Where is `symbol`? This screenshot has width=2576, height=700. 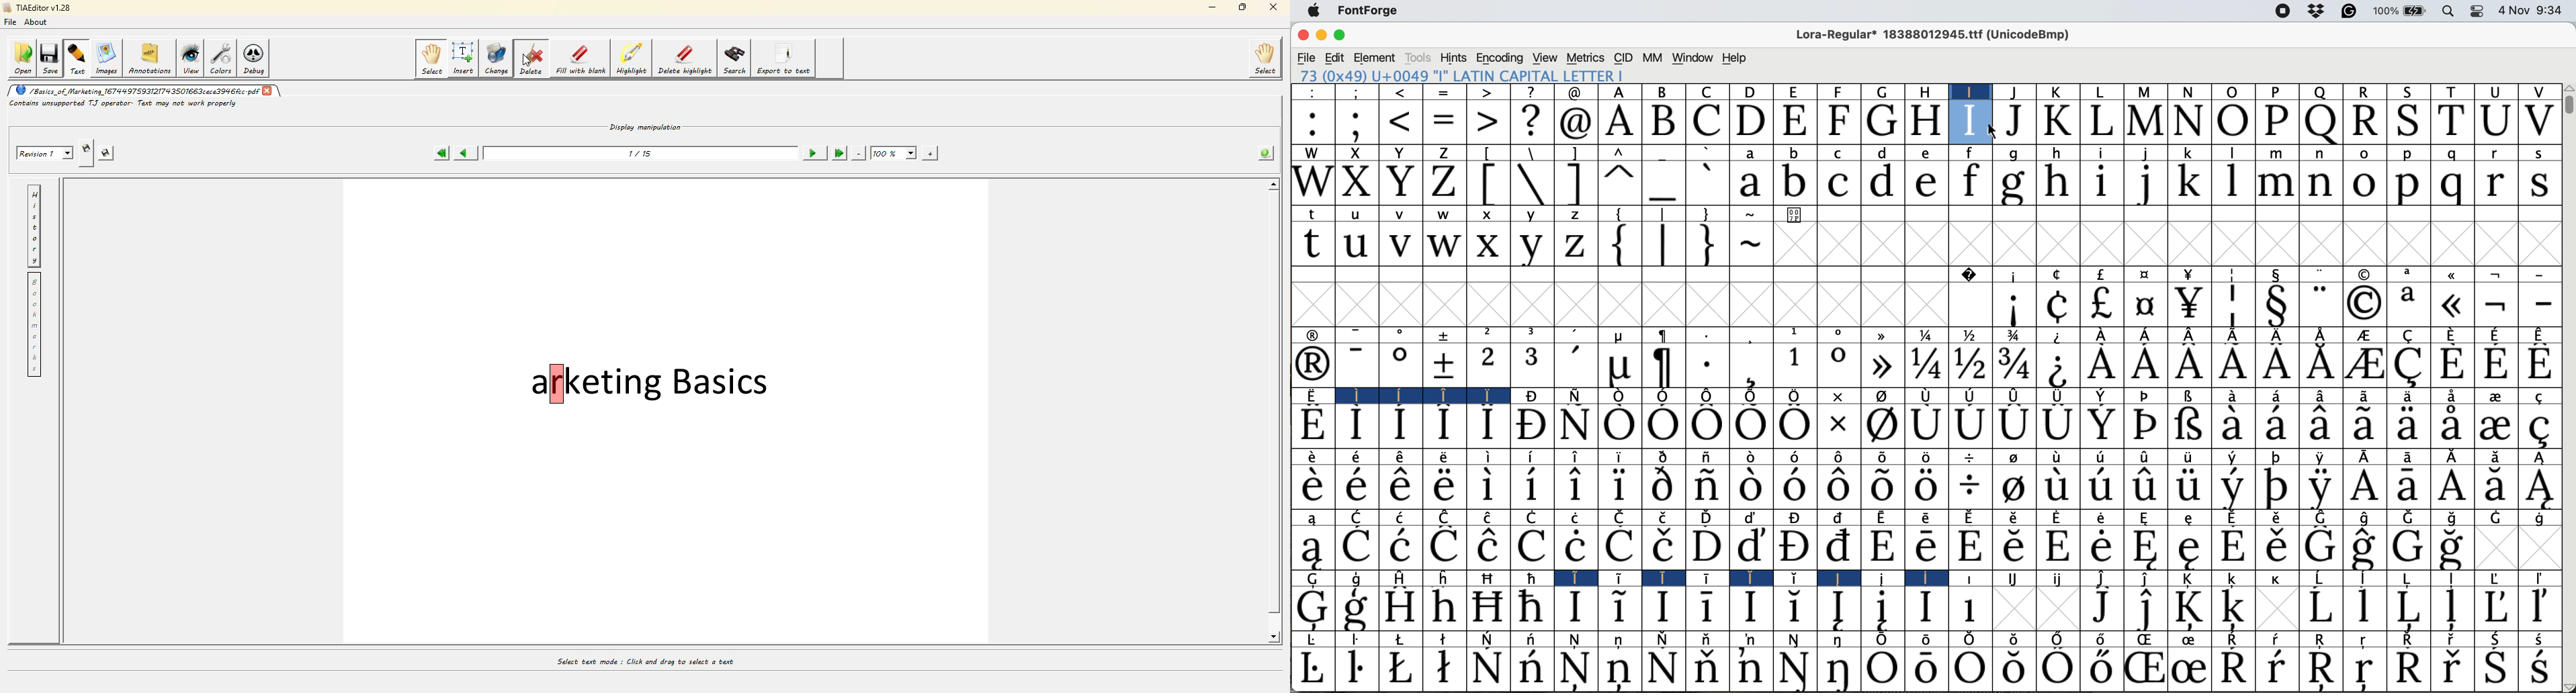 symbol is located at coordinates (2100, 273).